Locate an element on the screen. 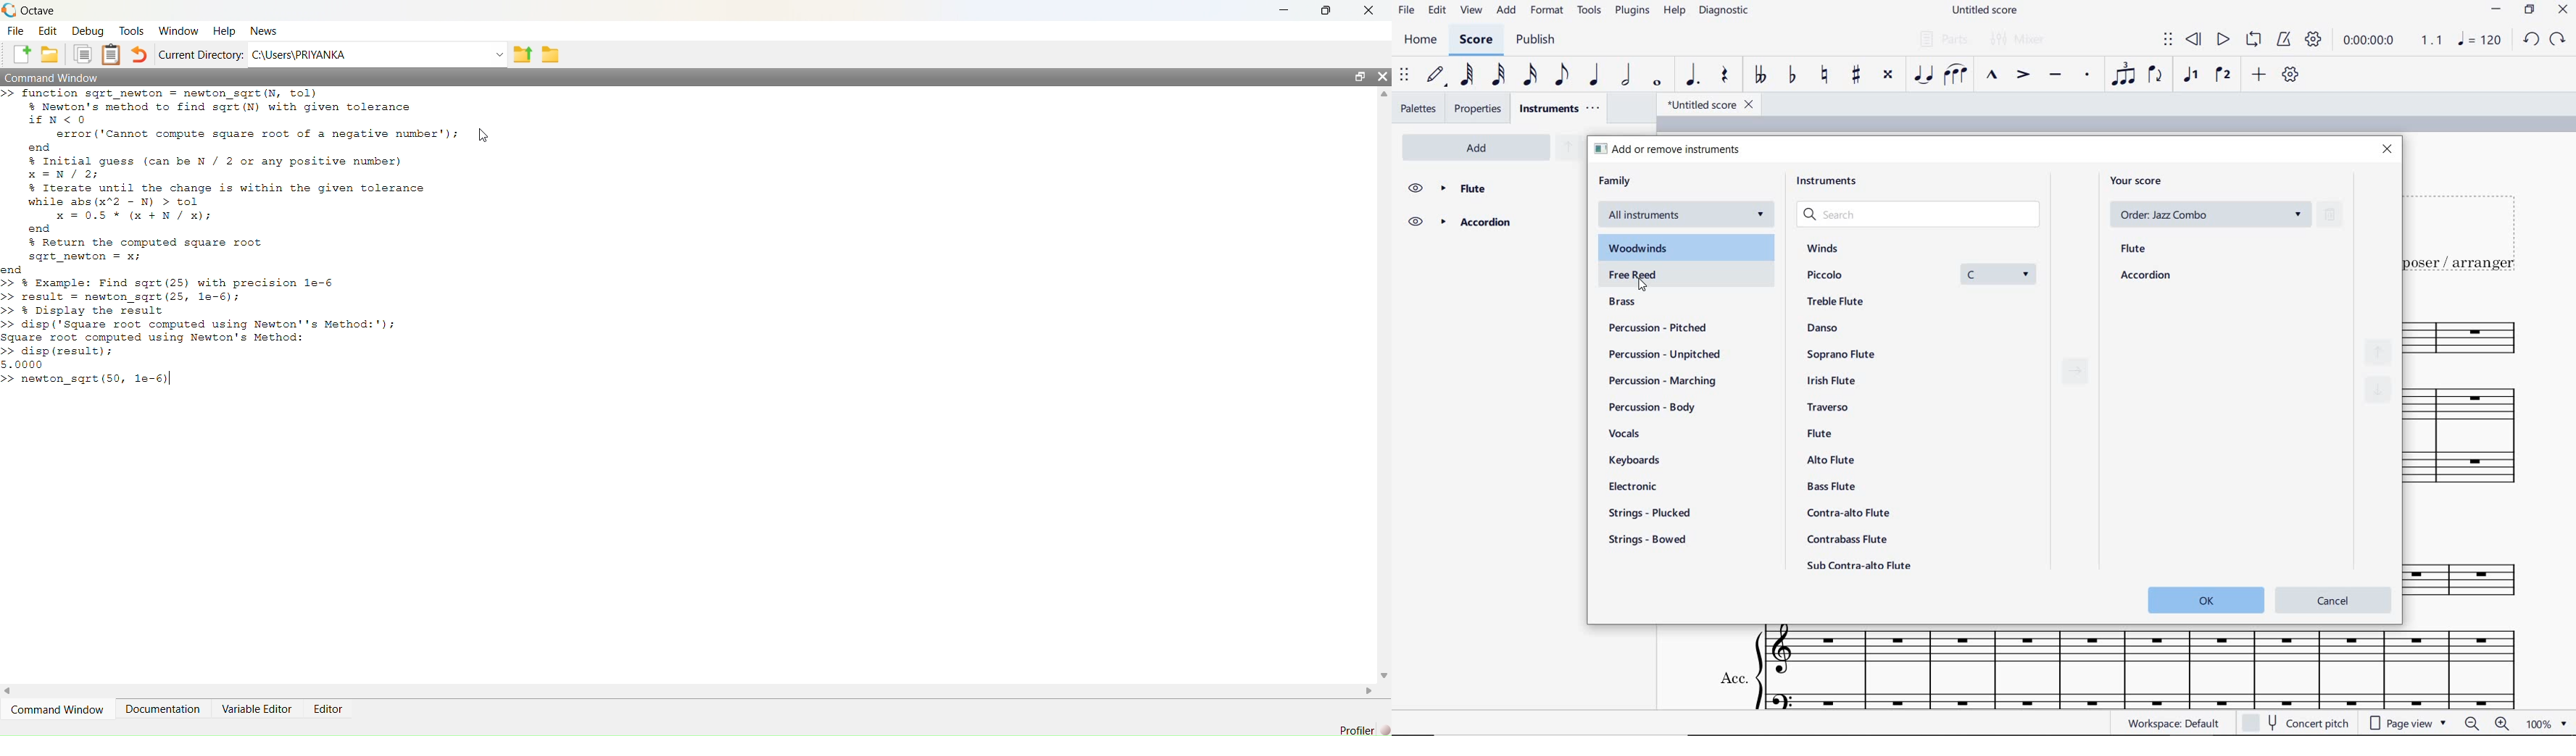 This screenshot has width=2576, height=756. HOME is located at coordinates (1421, 42).